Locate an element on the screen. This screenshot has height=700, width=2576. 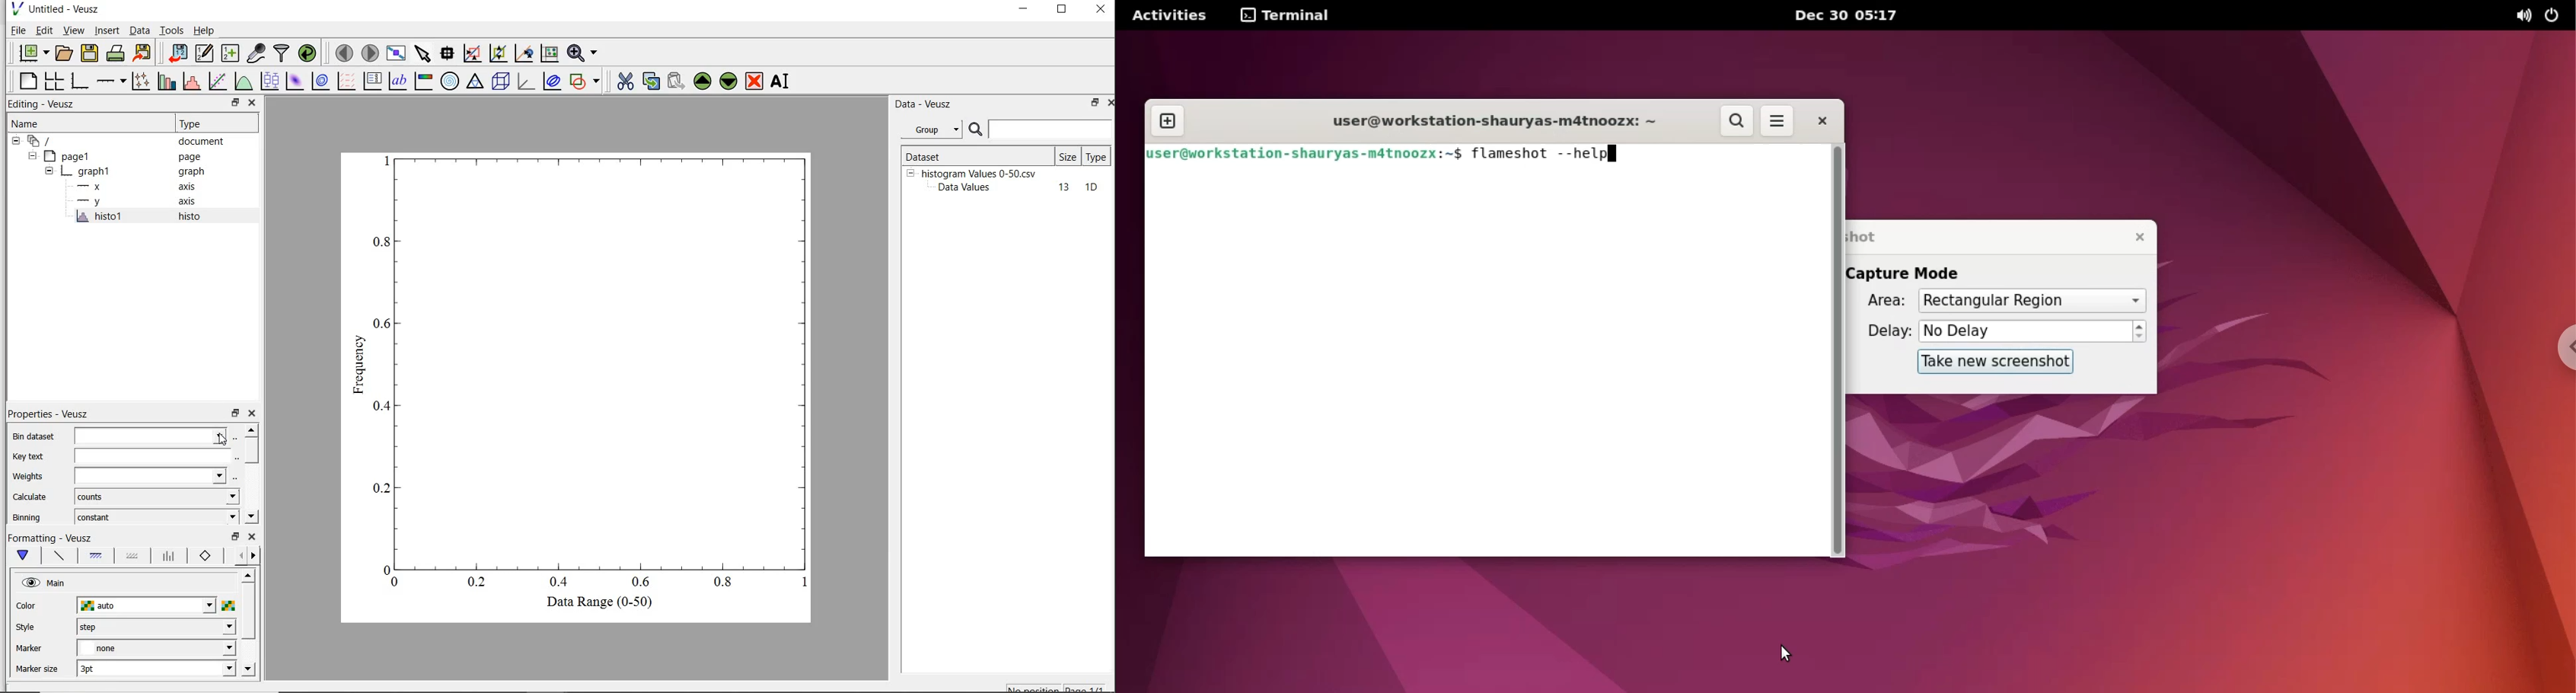
create new datasets using ranges, parametrically or as functions of existing datasets is located at coordinates (232, 52).